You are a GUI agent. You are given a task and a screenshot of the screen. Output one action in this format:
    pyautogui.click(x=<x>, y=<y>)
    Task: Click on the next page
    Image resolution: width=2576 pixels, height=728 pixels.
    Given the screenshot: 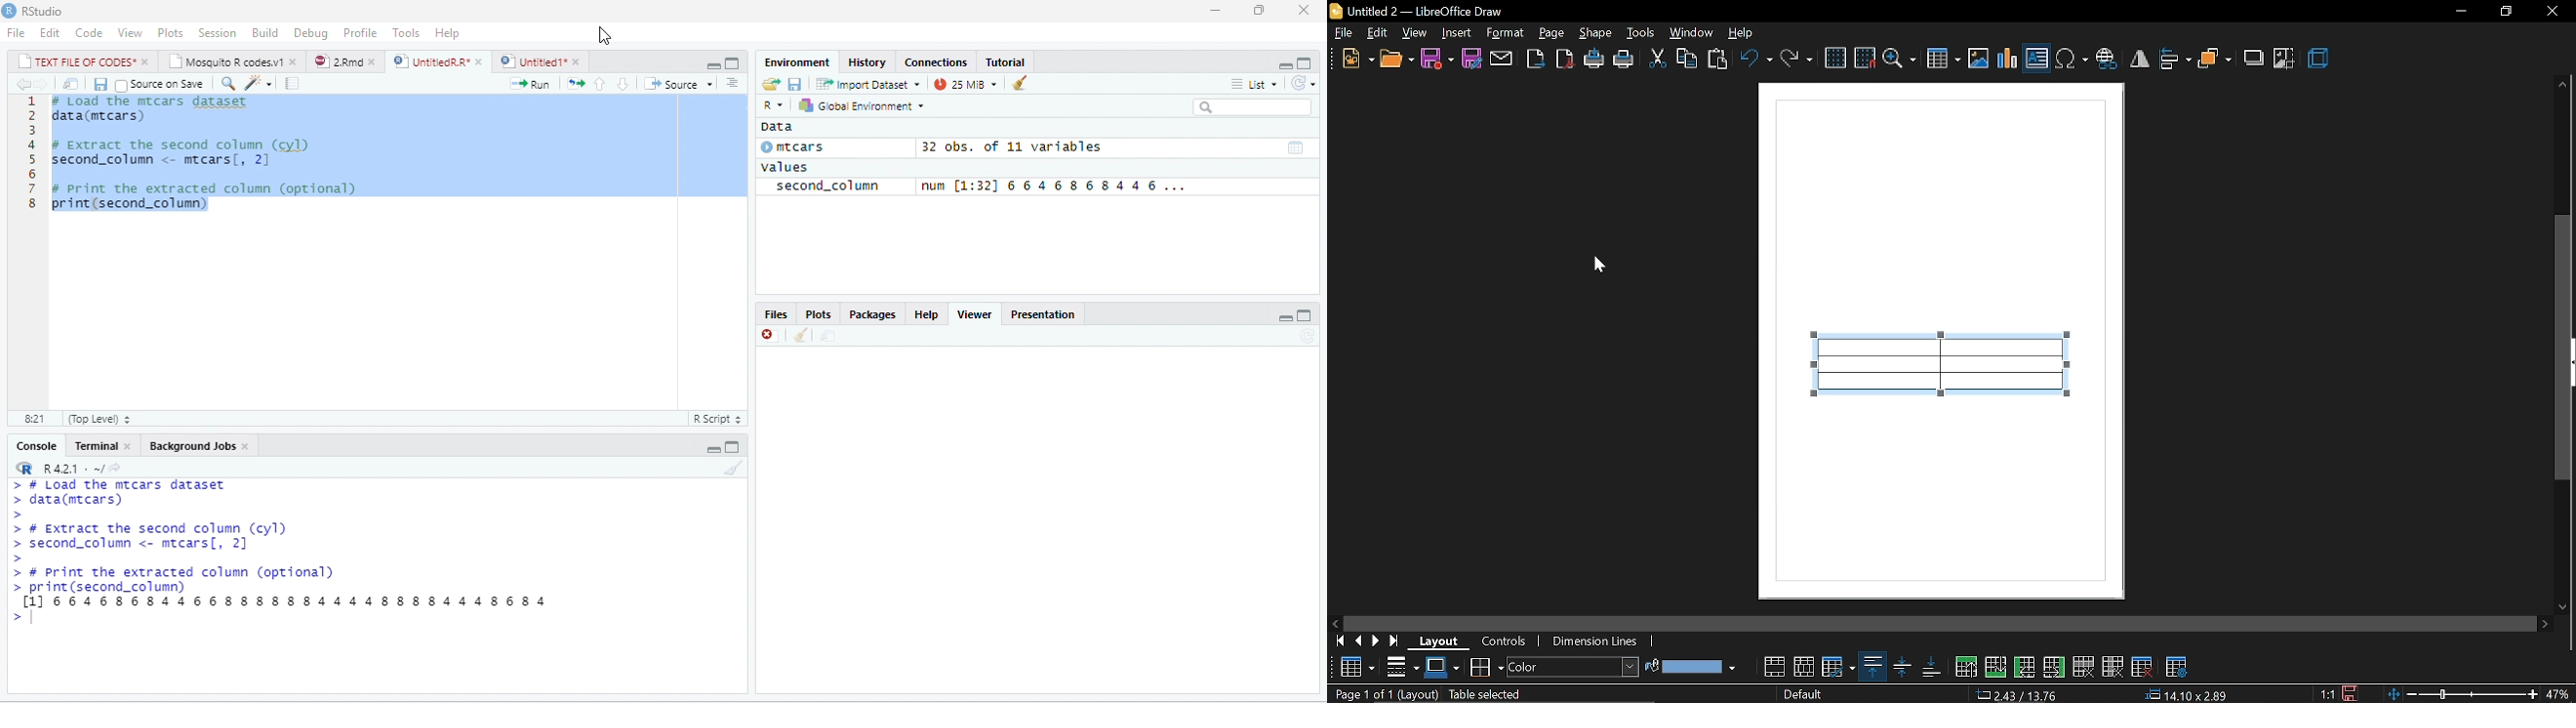 What is the action you would take?
    pyautogui.click(x=1377, y=640)
    